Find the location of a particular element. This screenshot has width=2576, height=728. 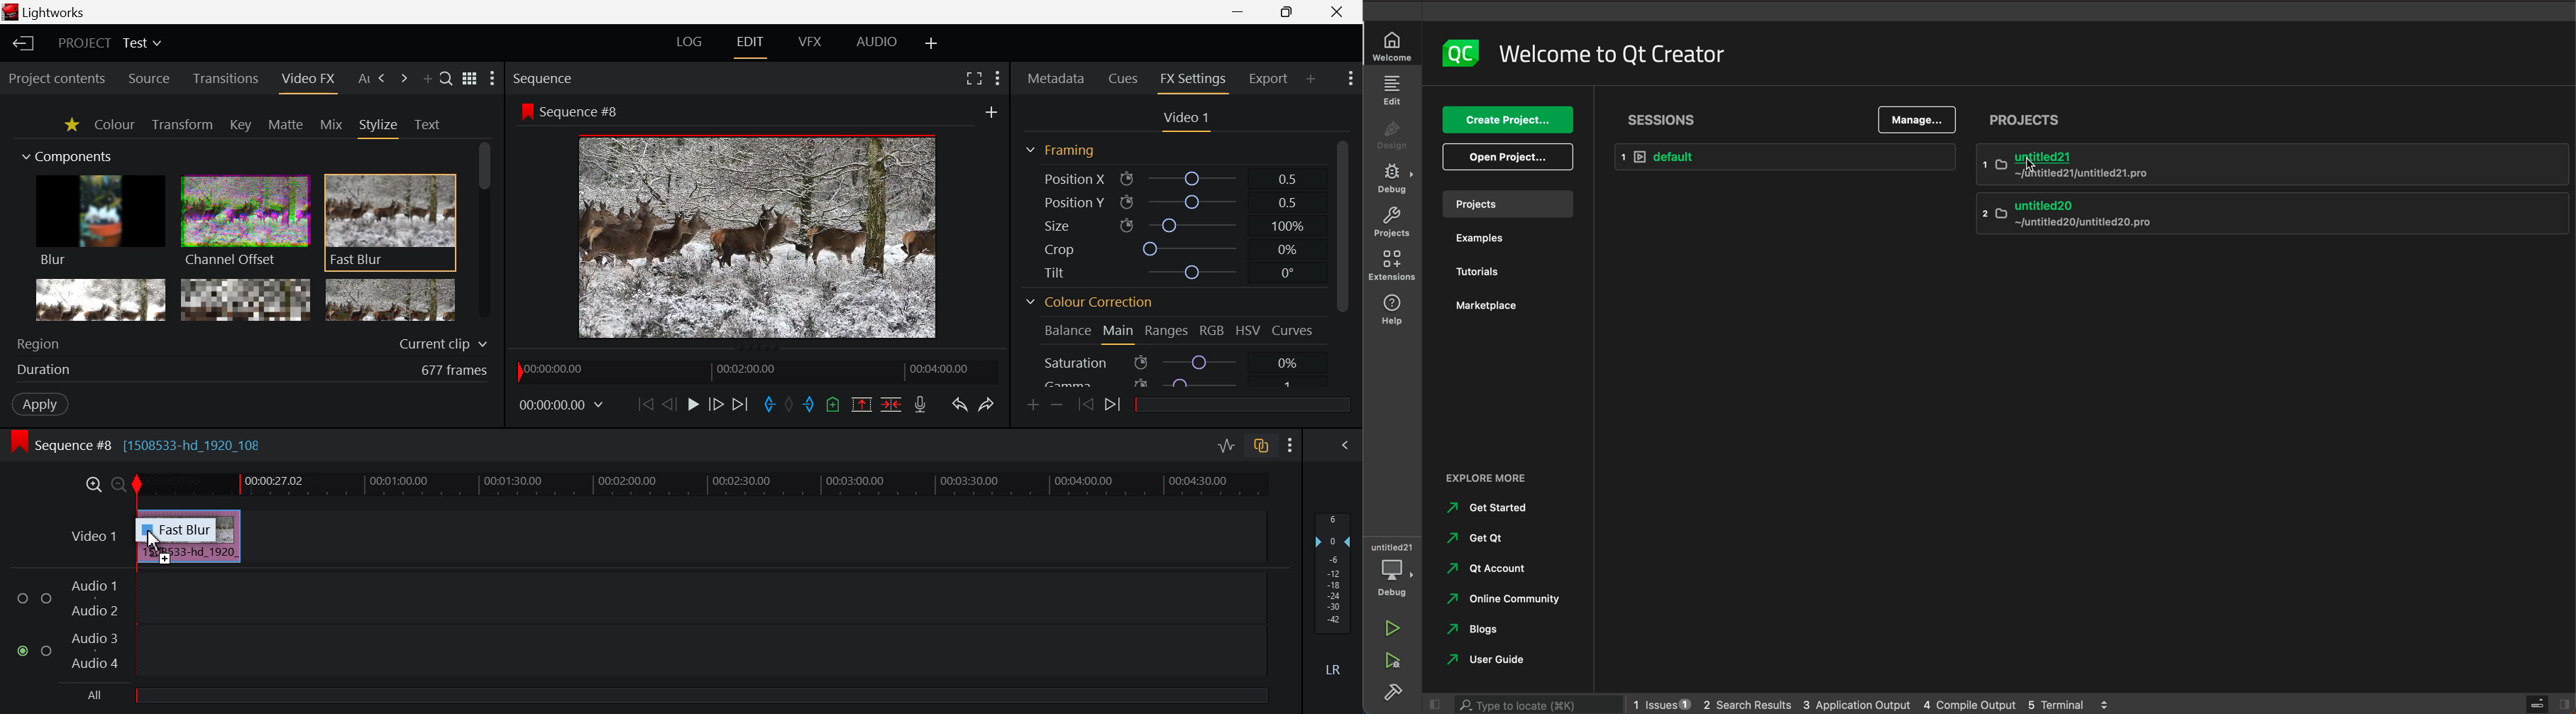

Metadata is located at coordinates (1055, 80).